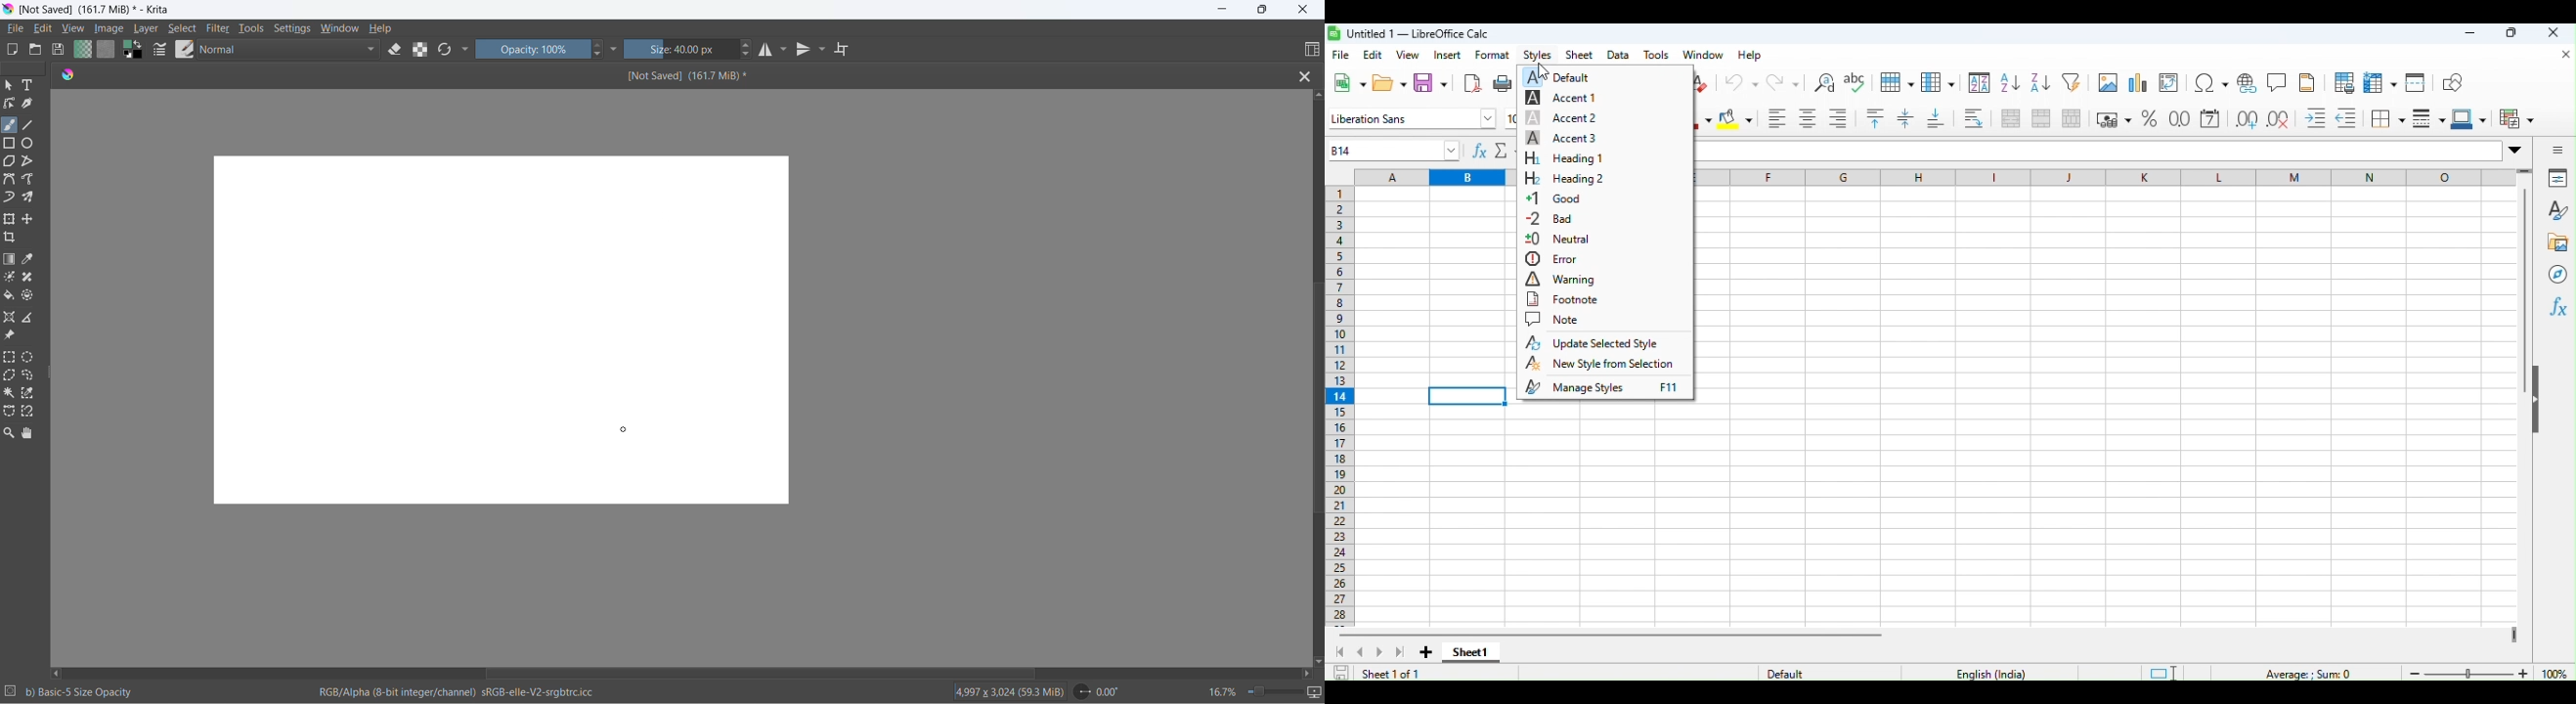  What do you see at coordinates (1773, 177) in the screenshot?
I see `f` at bounding box center [1773, 177].